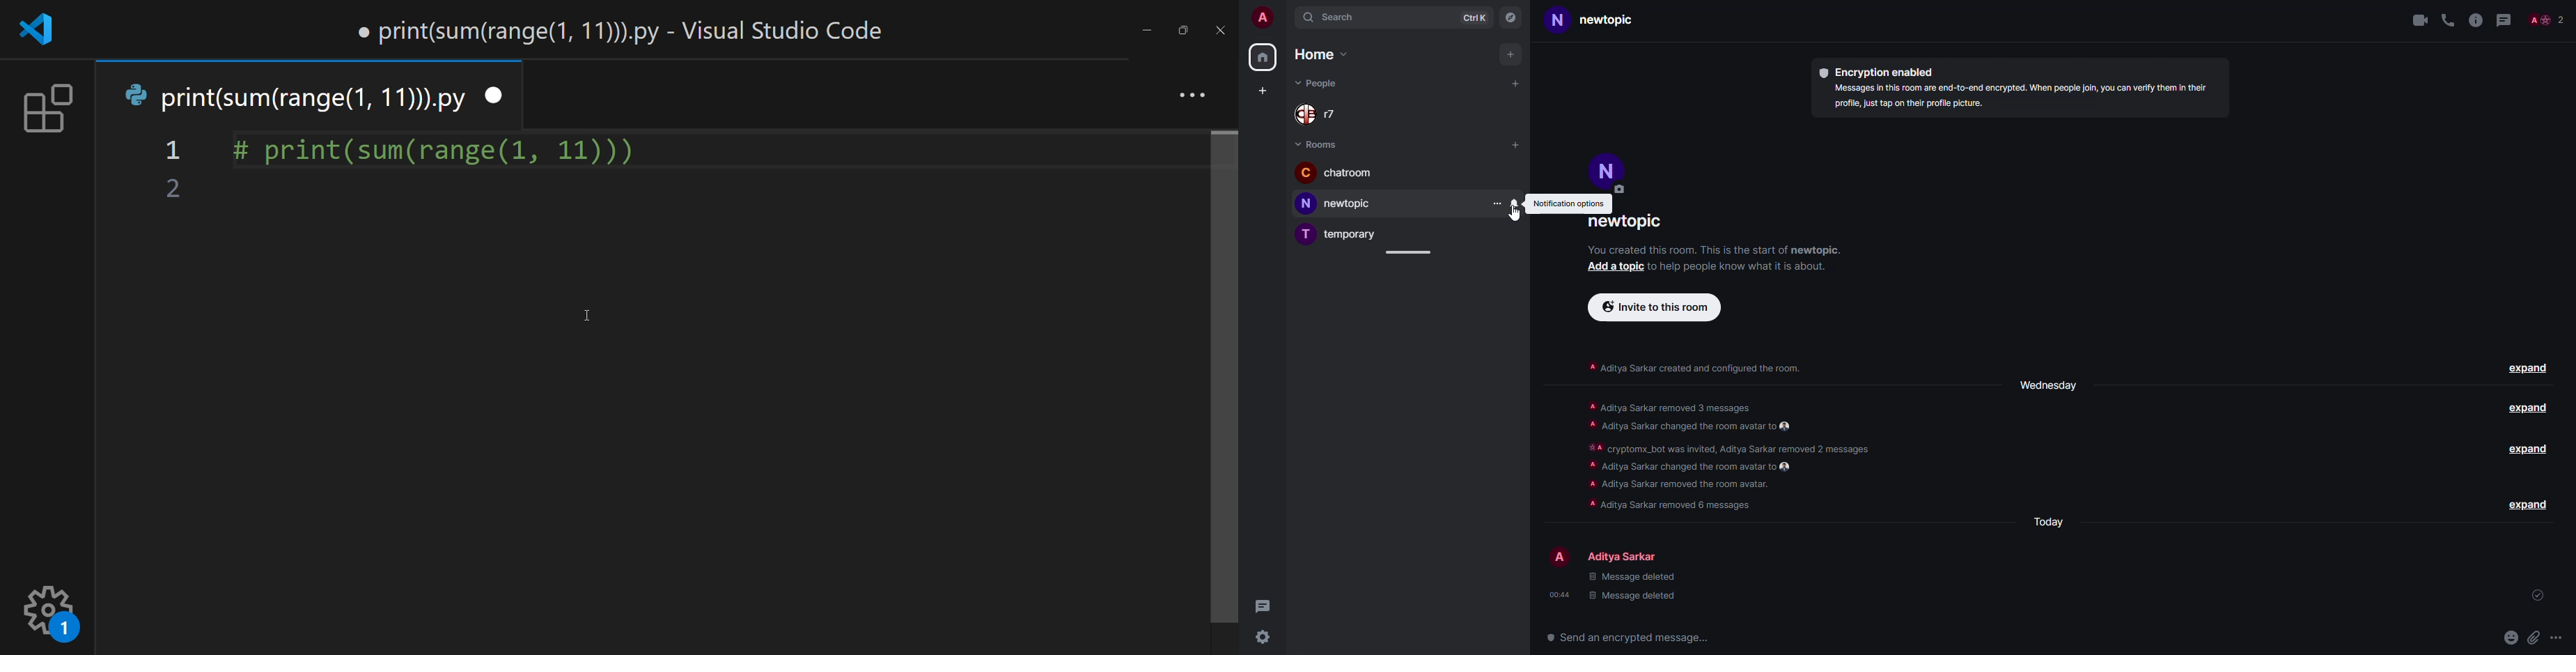  What do you see at coordinates (1609, 168) in the screenshot?
I see `profile` at bounding box center [1609, 168].